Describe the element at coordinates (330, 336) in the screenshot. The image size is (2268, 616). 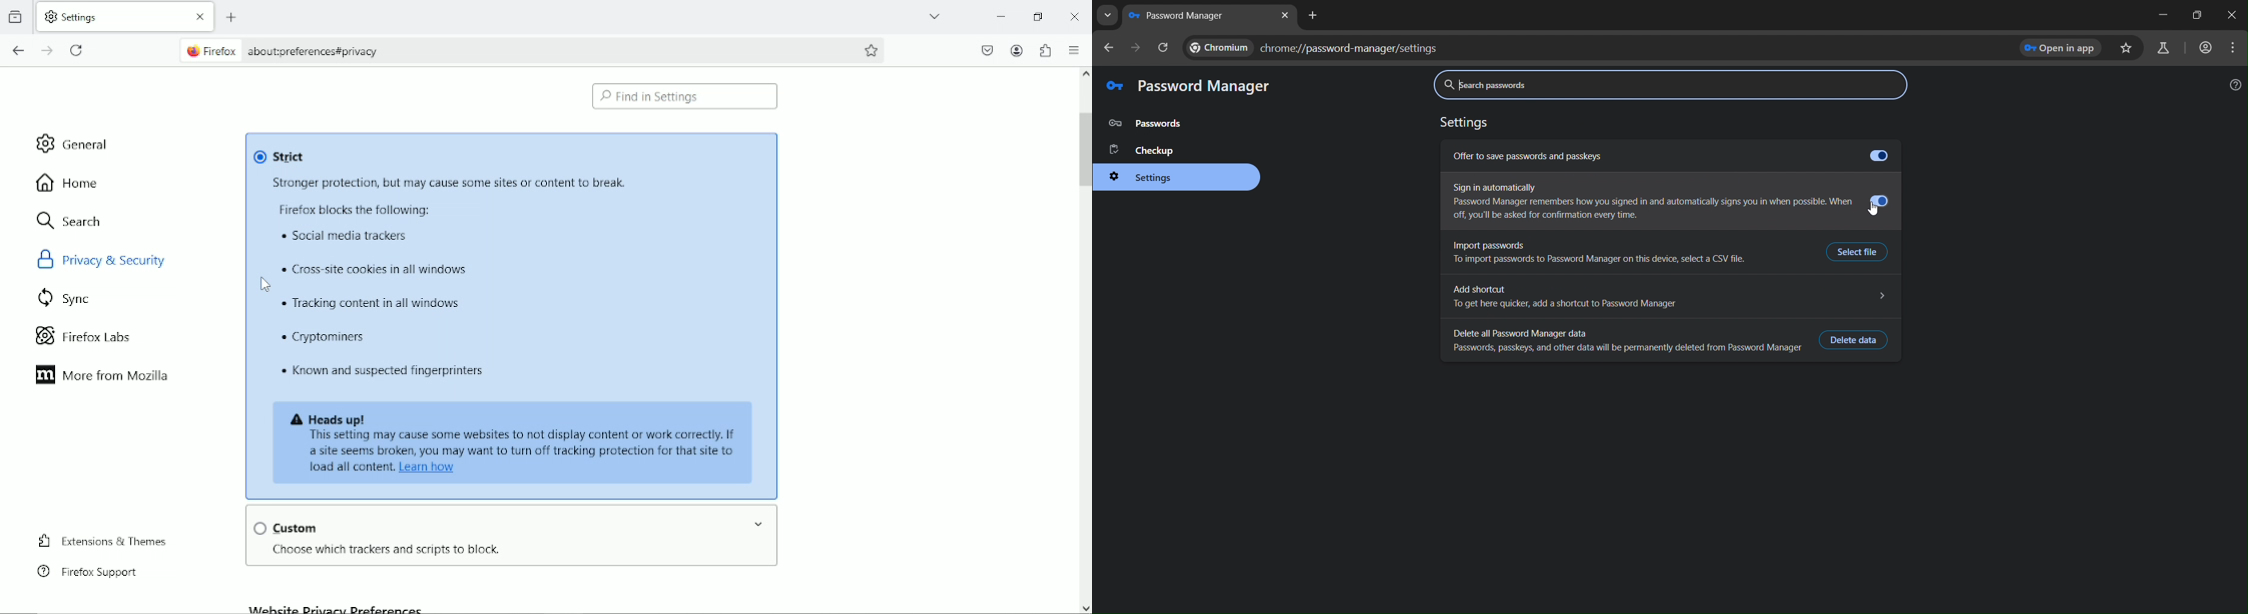
I see `text` at that location.